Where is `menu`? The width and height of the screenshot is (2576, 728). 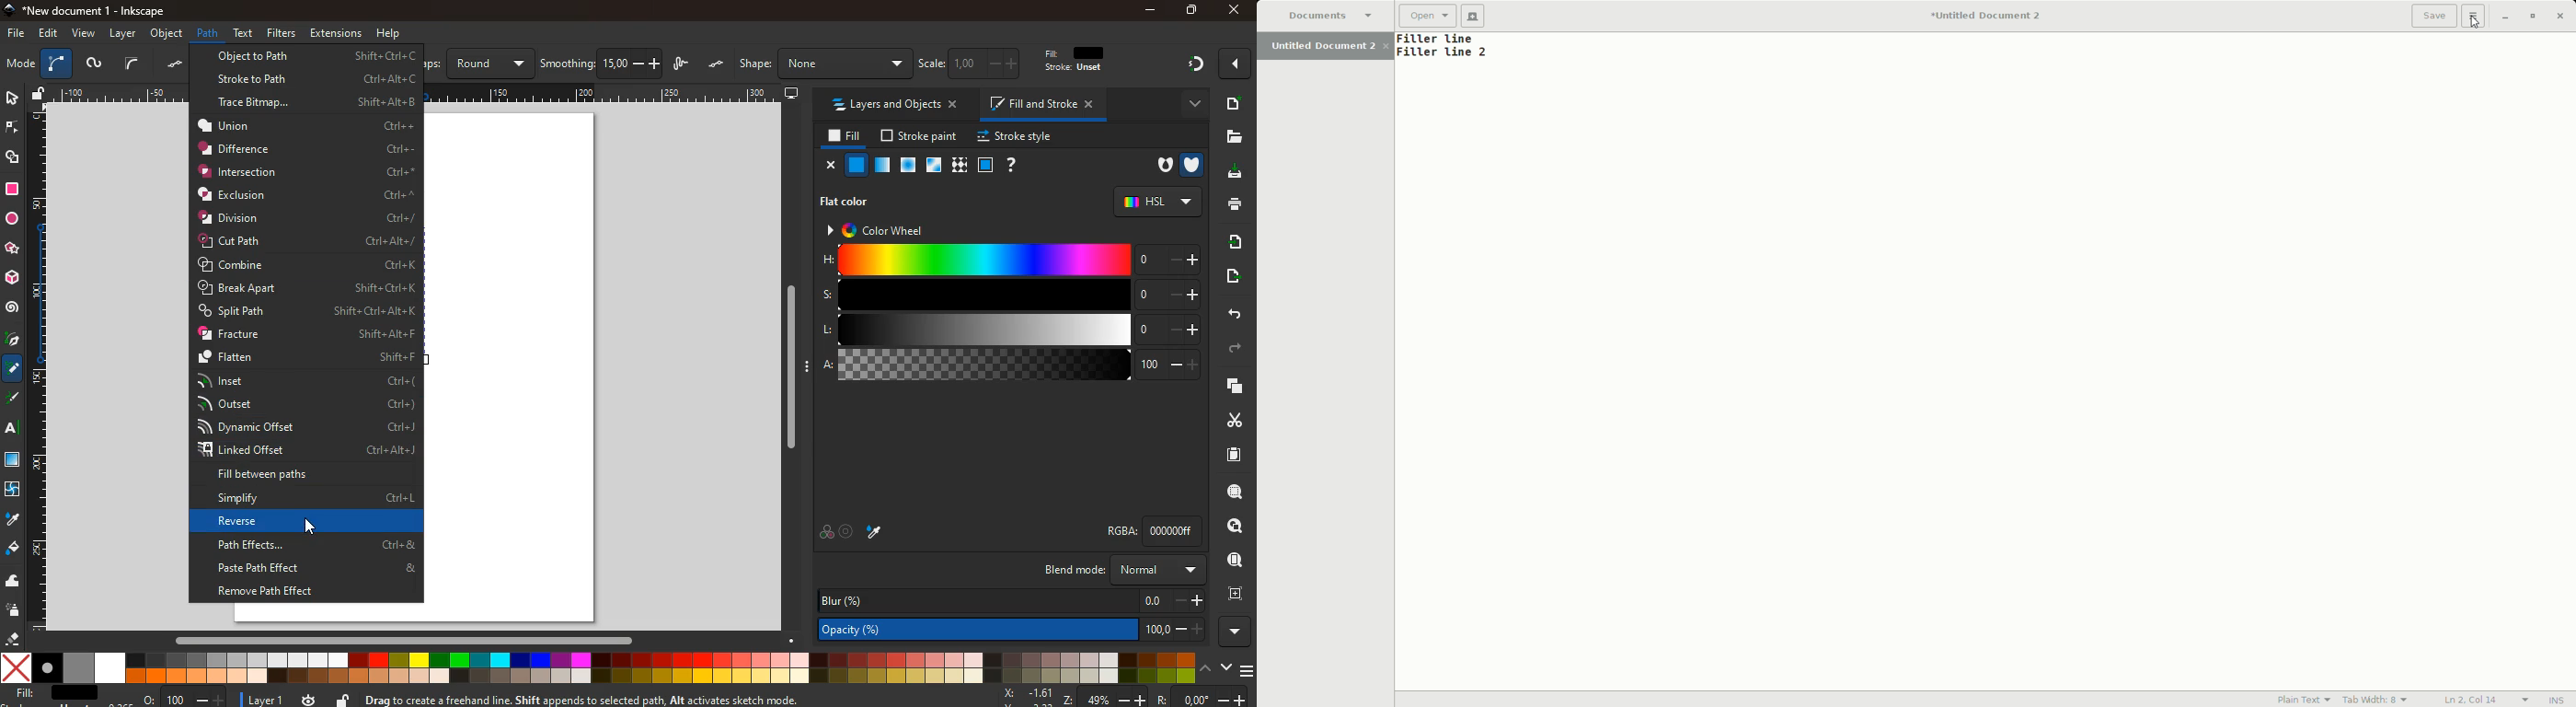
menu is located at coordinates (1248, 671).